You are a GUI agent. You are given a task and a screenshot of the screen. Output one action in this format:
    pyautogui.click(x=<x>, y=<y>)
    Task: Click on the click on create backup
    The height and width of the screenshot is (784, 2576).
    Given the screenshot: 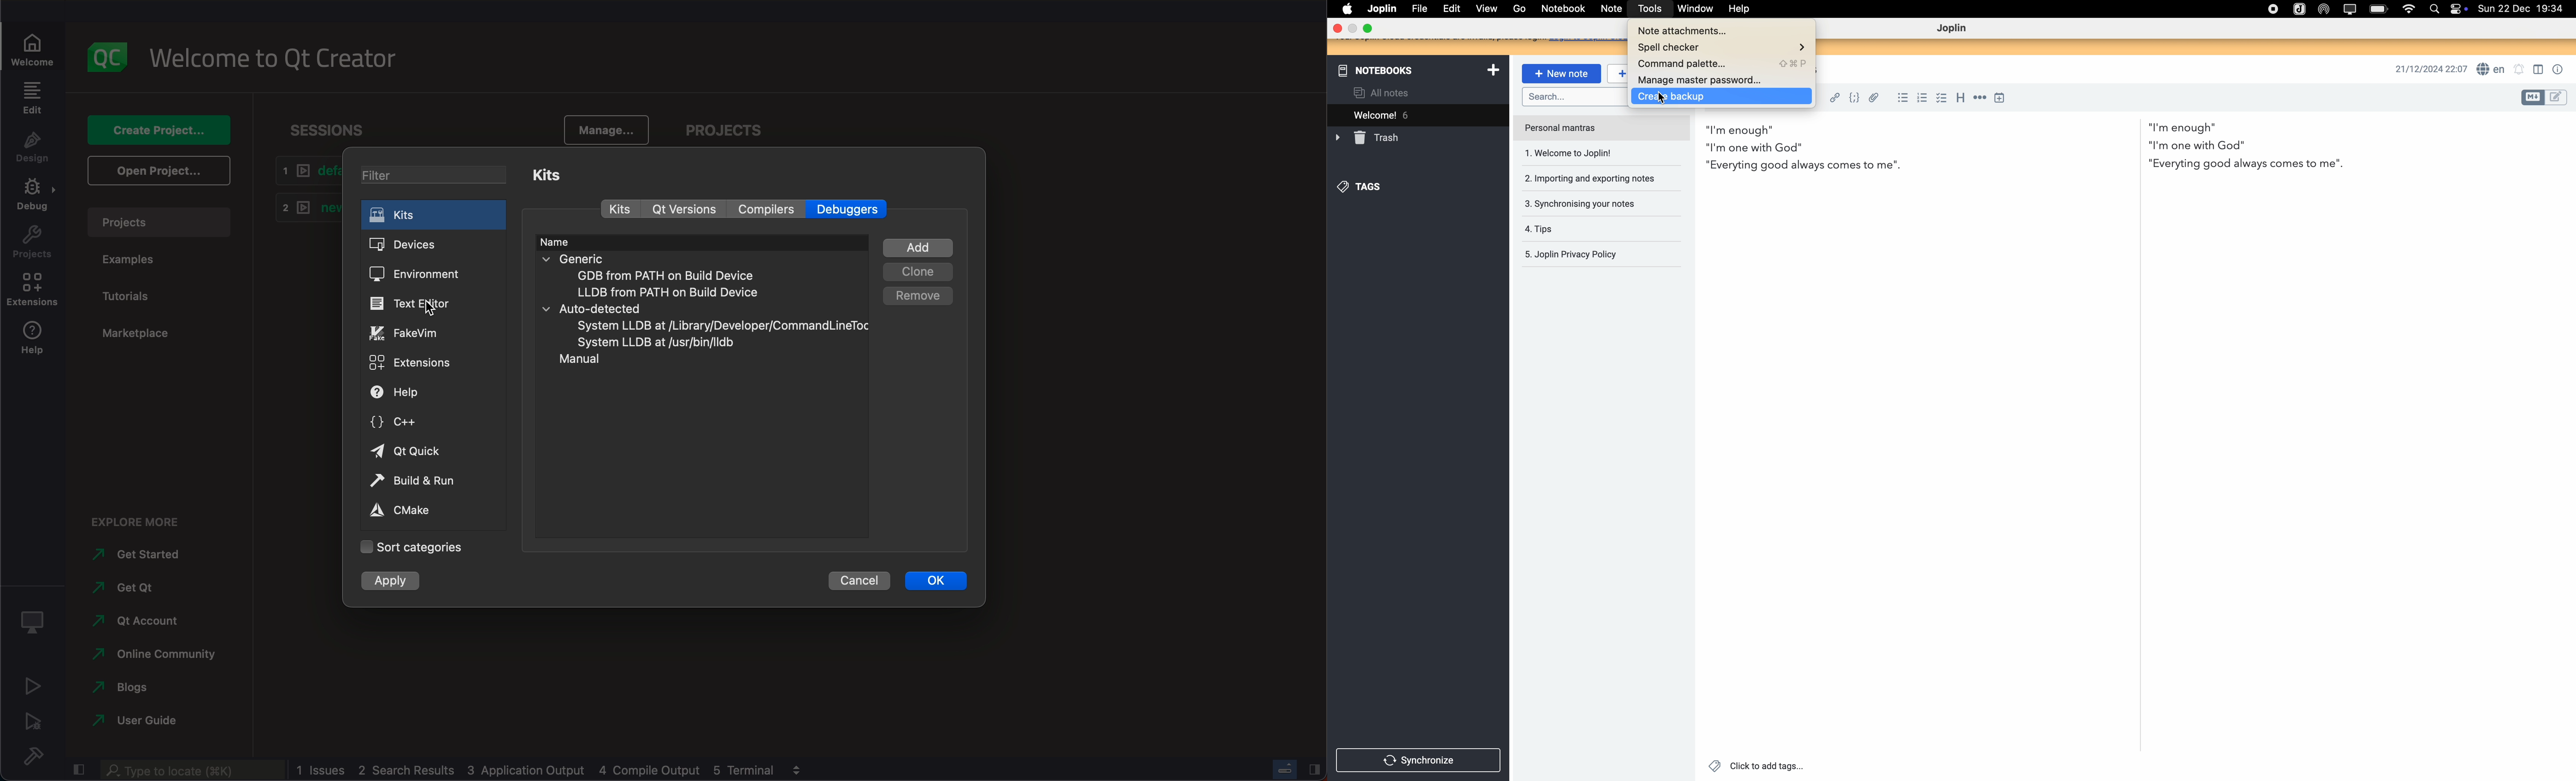 What is the action you would take?
    pyautogui.click(x=1724, y=97)
    